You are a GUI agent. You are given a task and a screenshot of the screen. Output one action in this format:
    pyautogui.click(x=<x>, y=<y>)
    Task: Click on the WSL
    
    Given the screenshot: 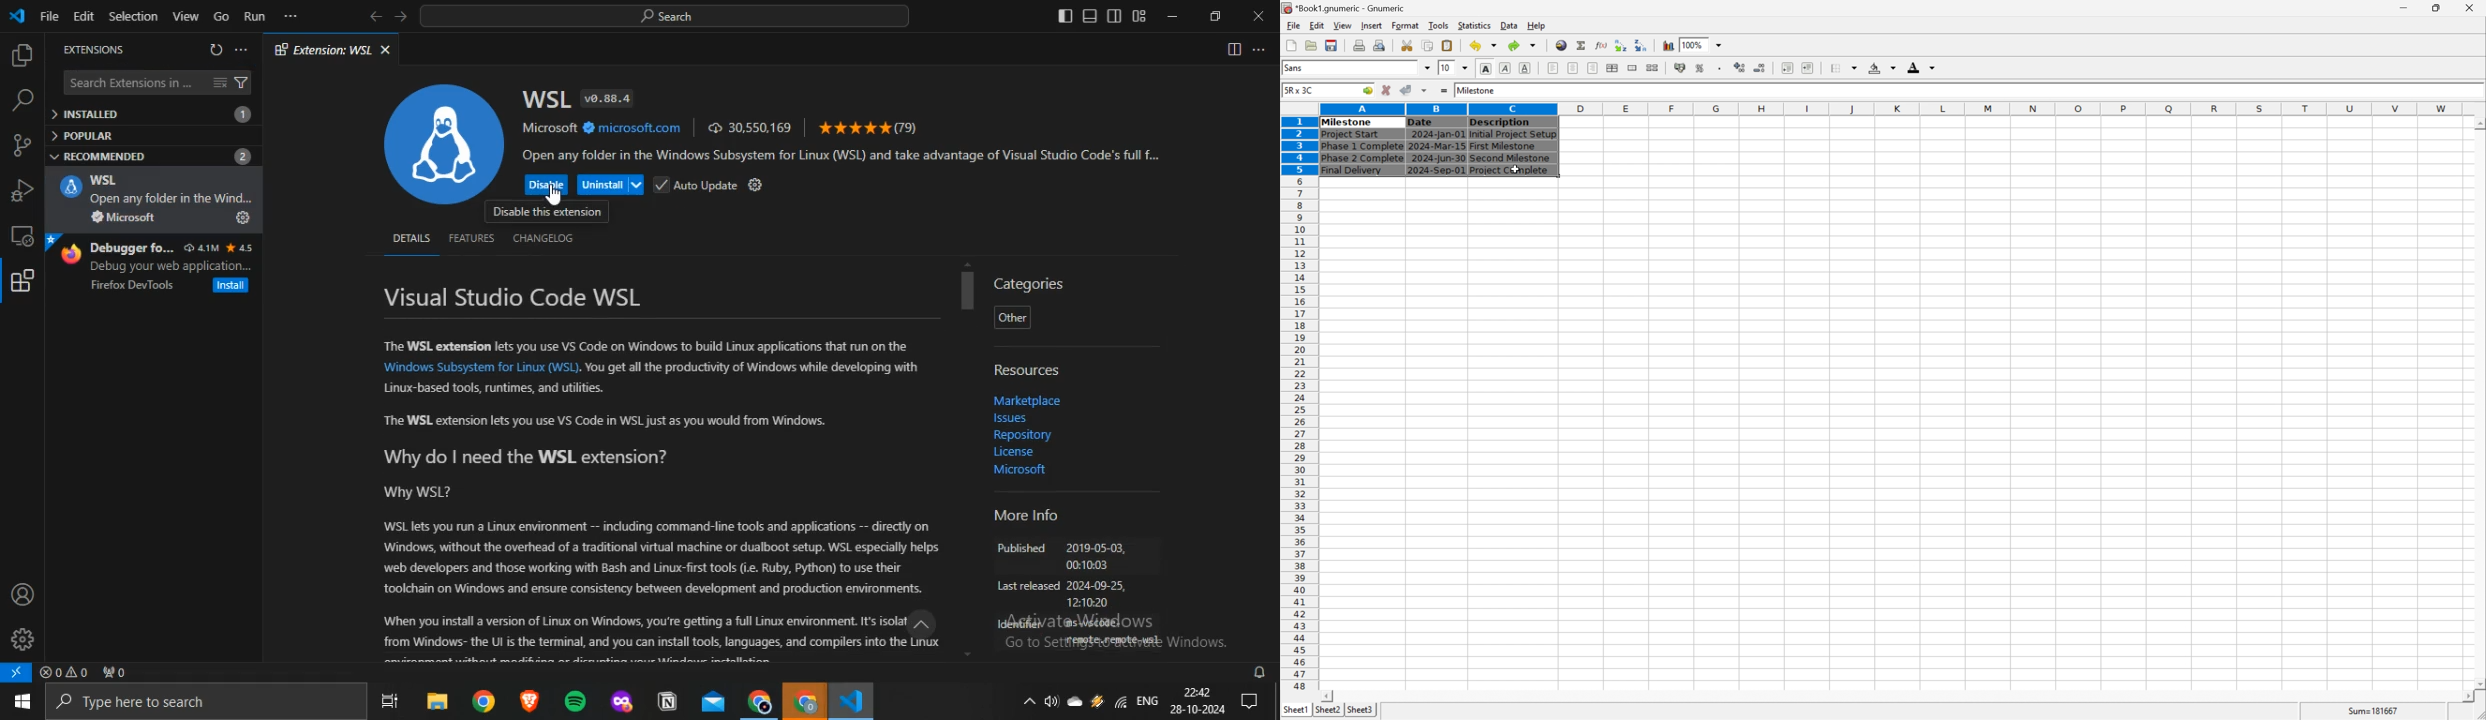 What is the action you would take?
    pyautogui.click(x=104, y=180)
    